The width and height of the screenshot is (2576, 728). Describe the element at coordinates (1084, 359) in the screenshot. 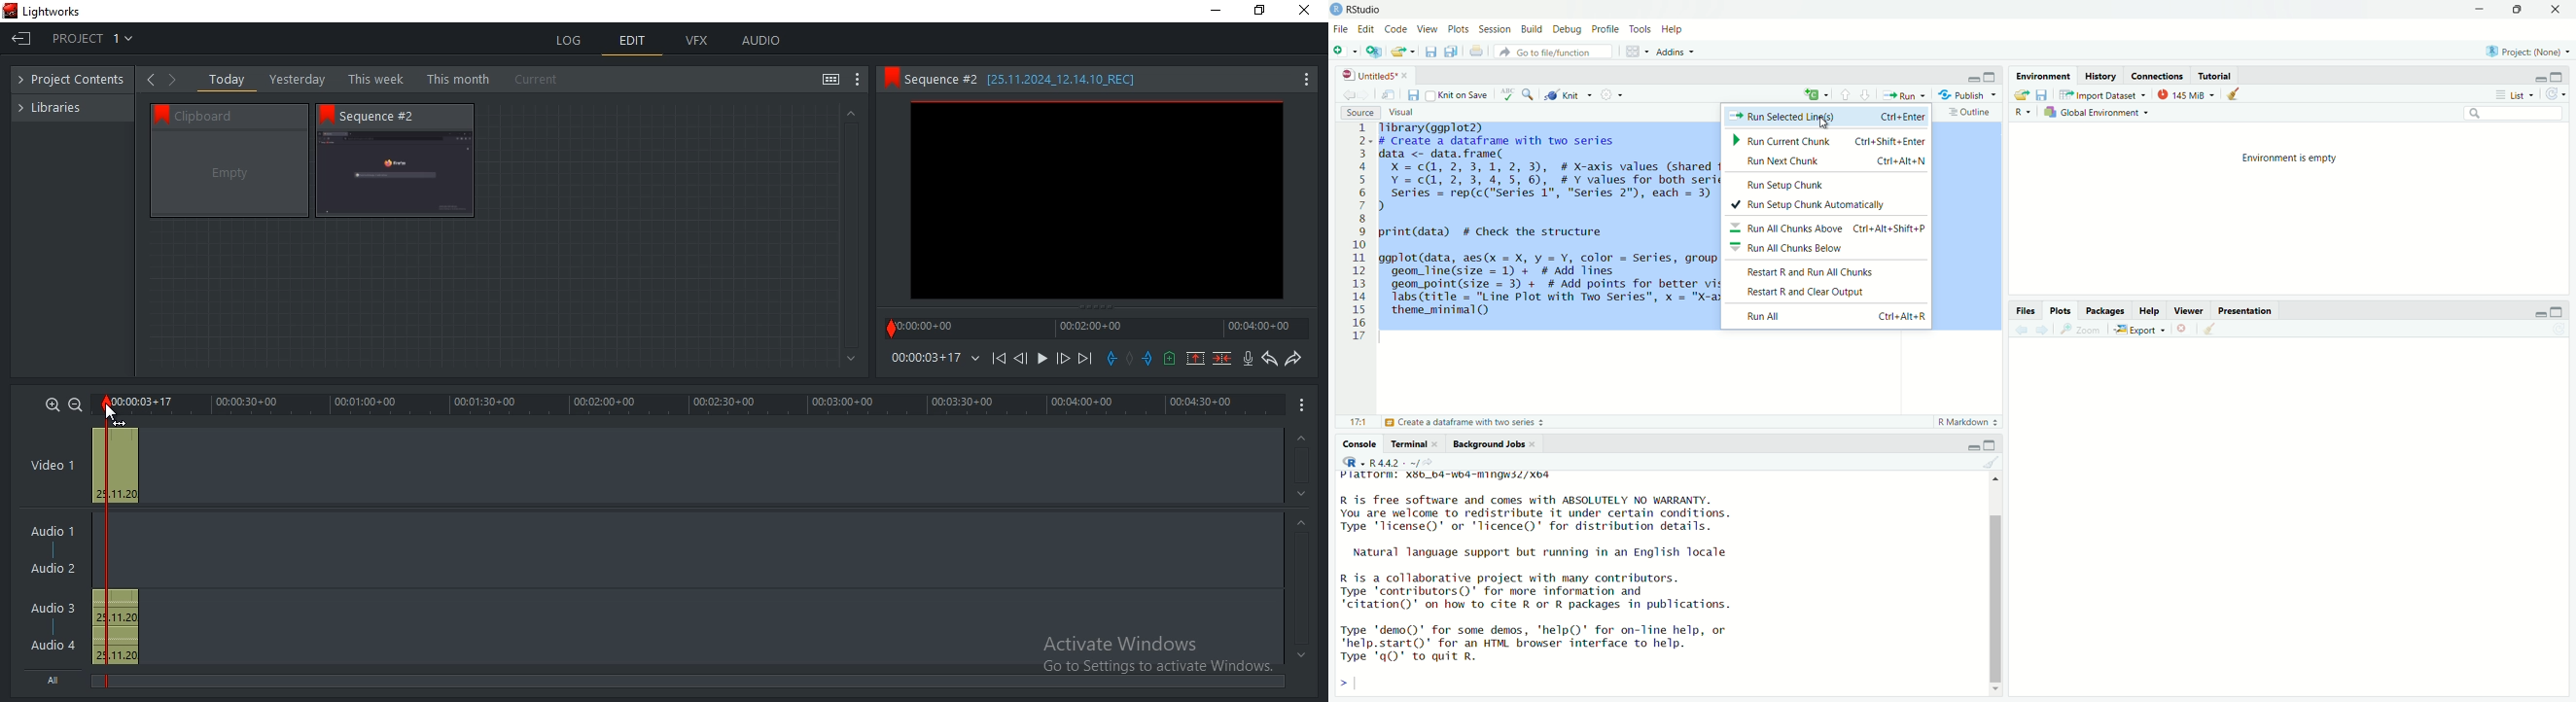

I see `Move forward` at that location.